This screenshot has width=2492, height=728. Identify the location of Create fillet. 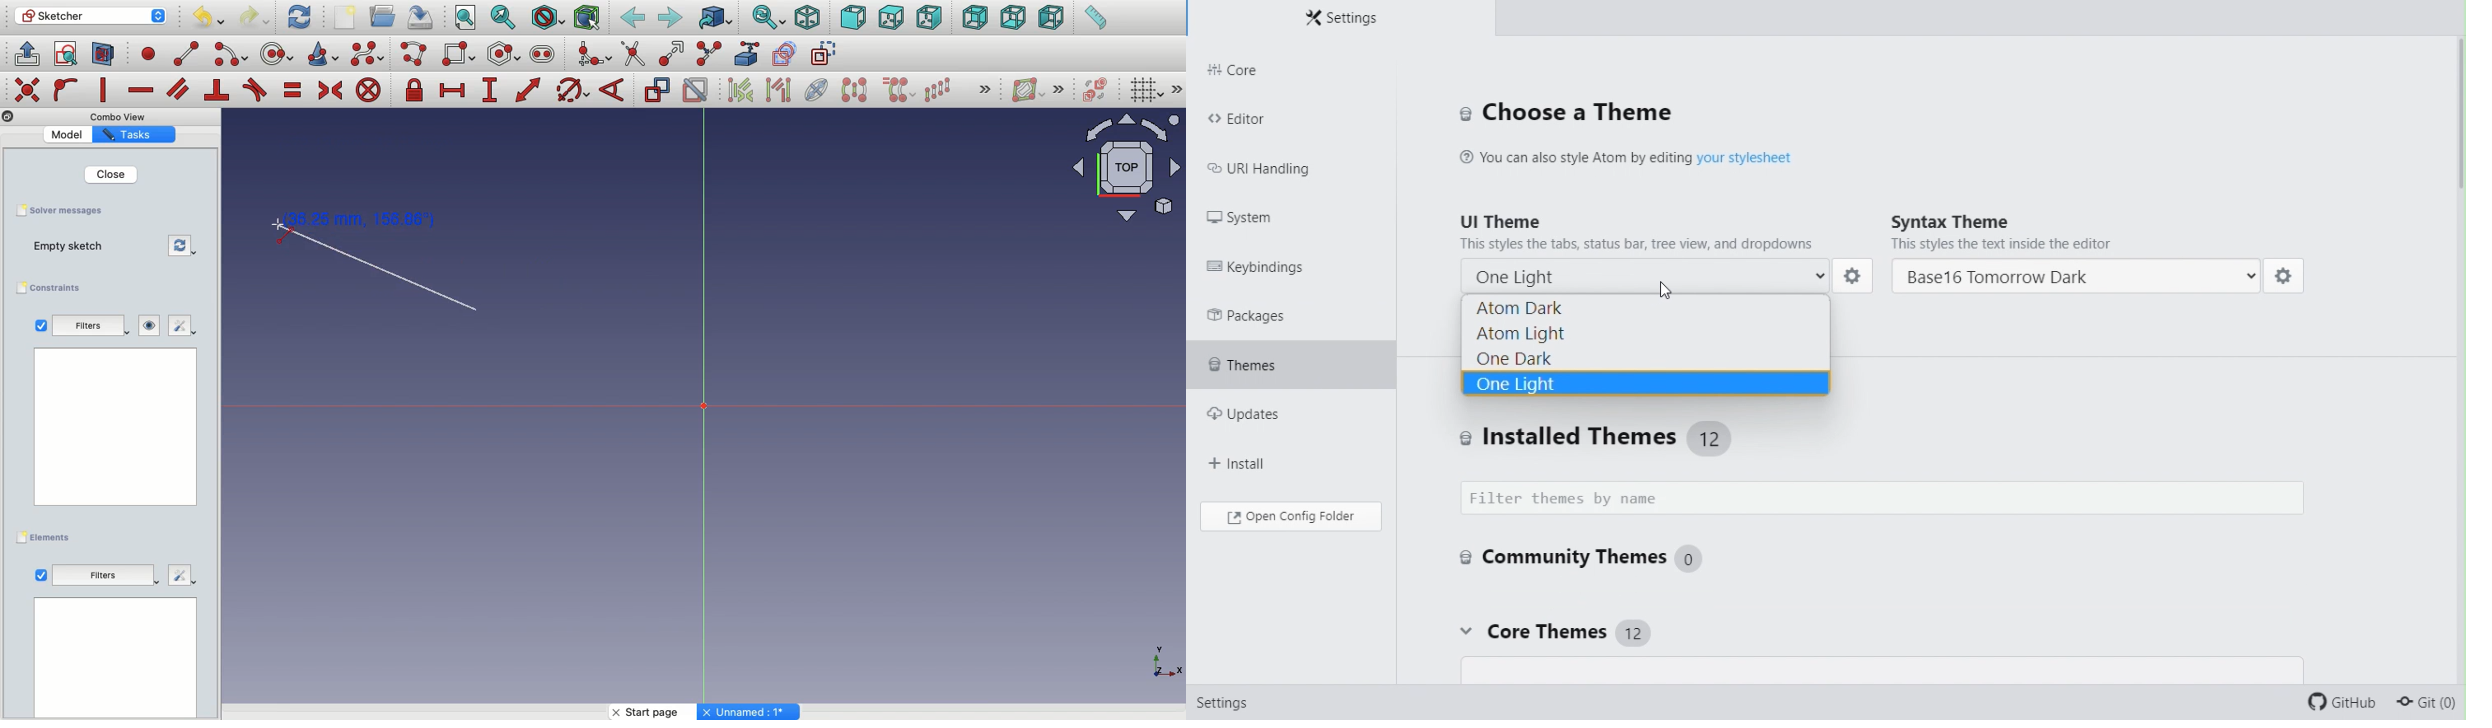
(593, 54).